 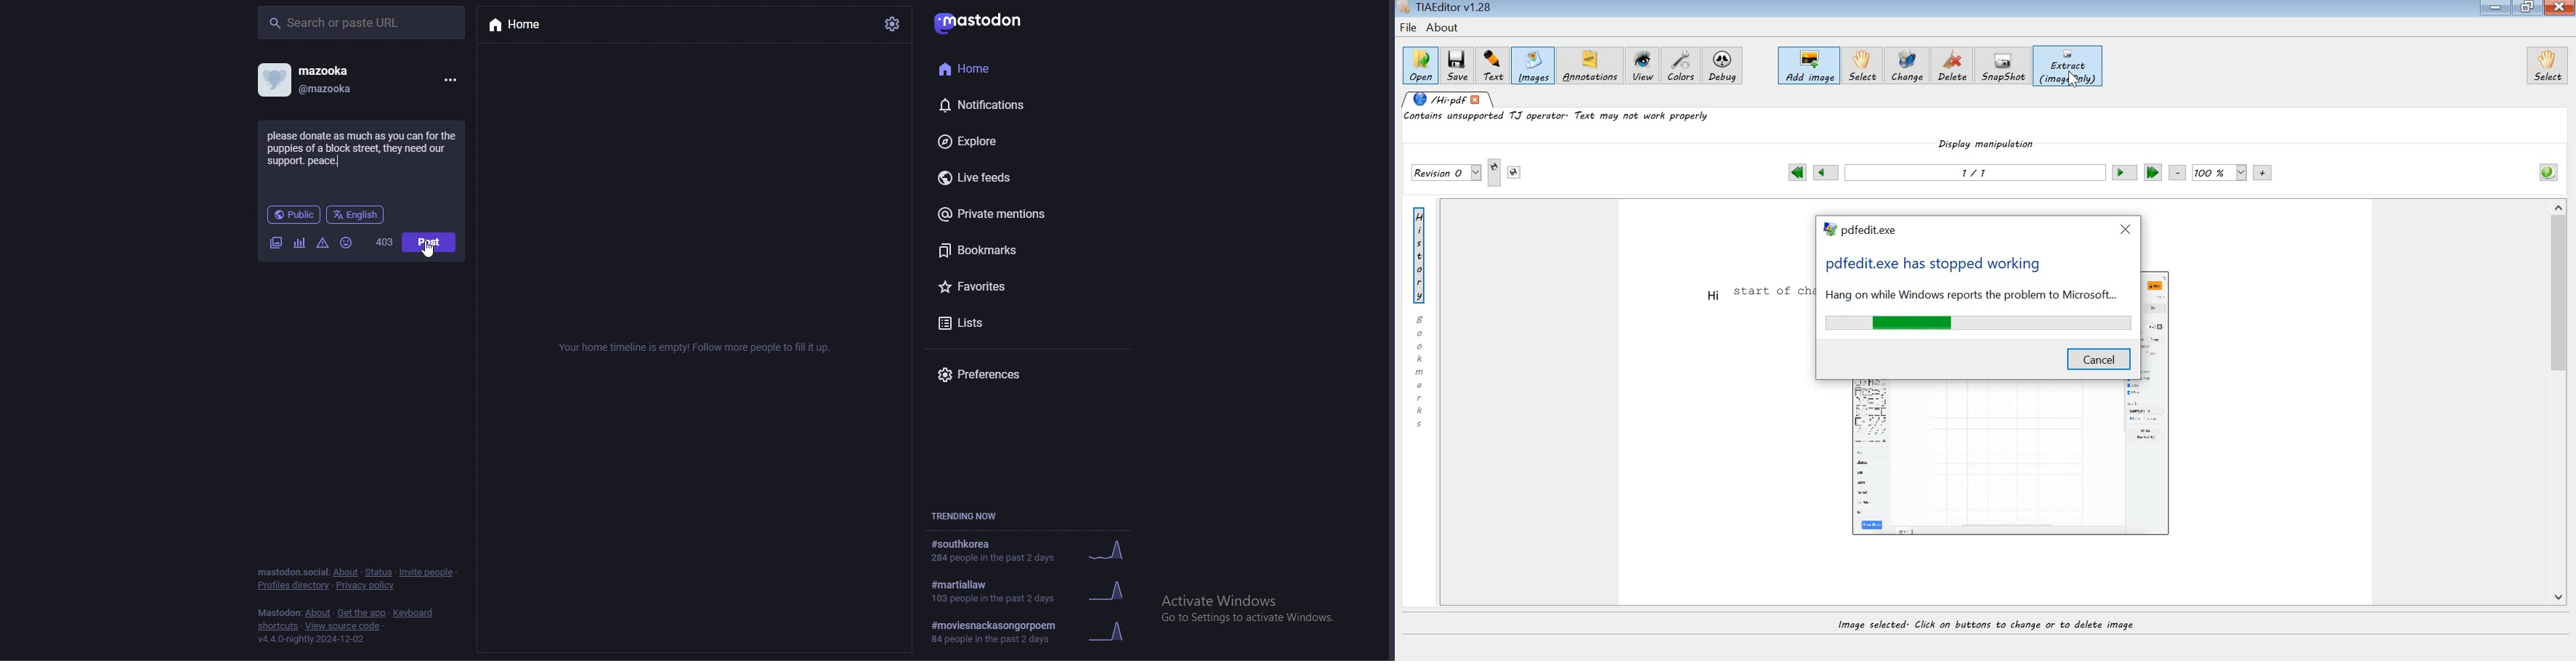 I want to click on profile, so click(x=275, y=79).